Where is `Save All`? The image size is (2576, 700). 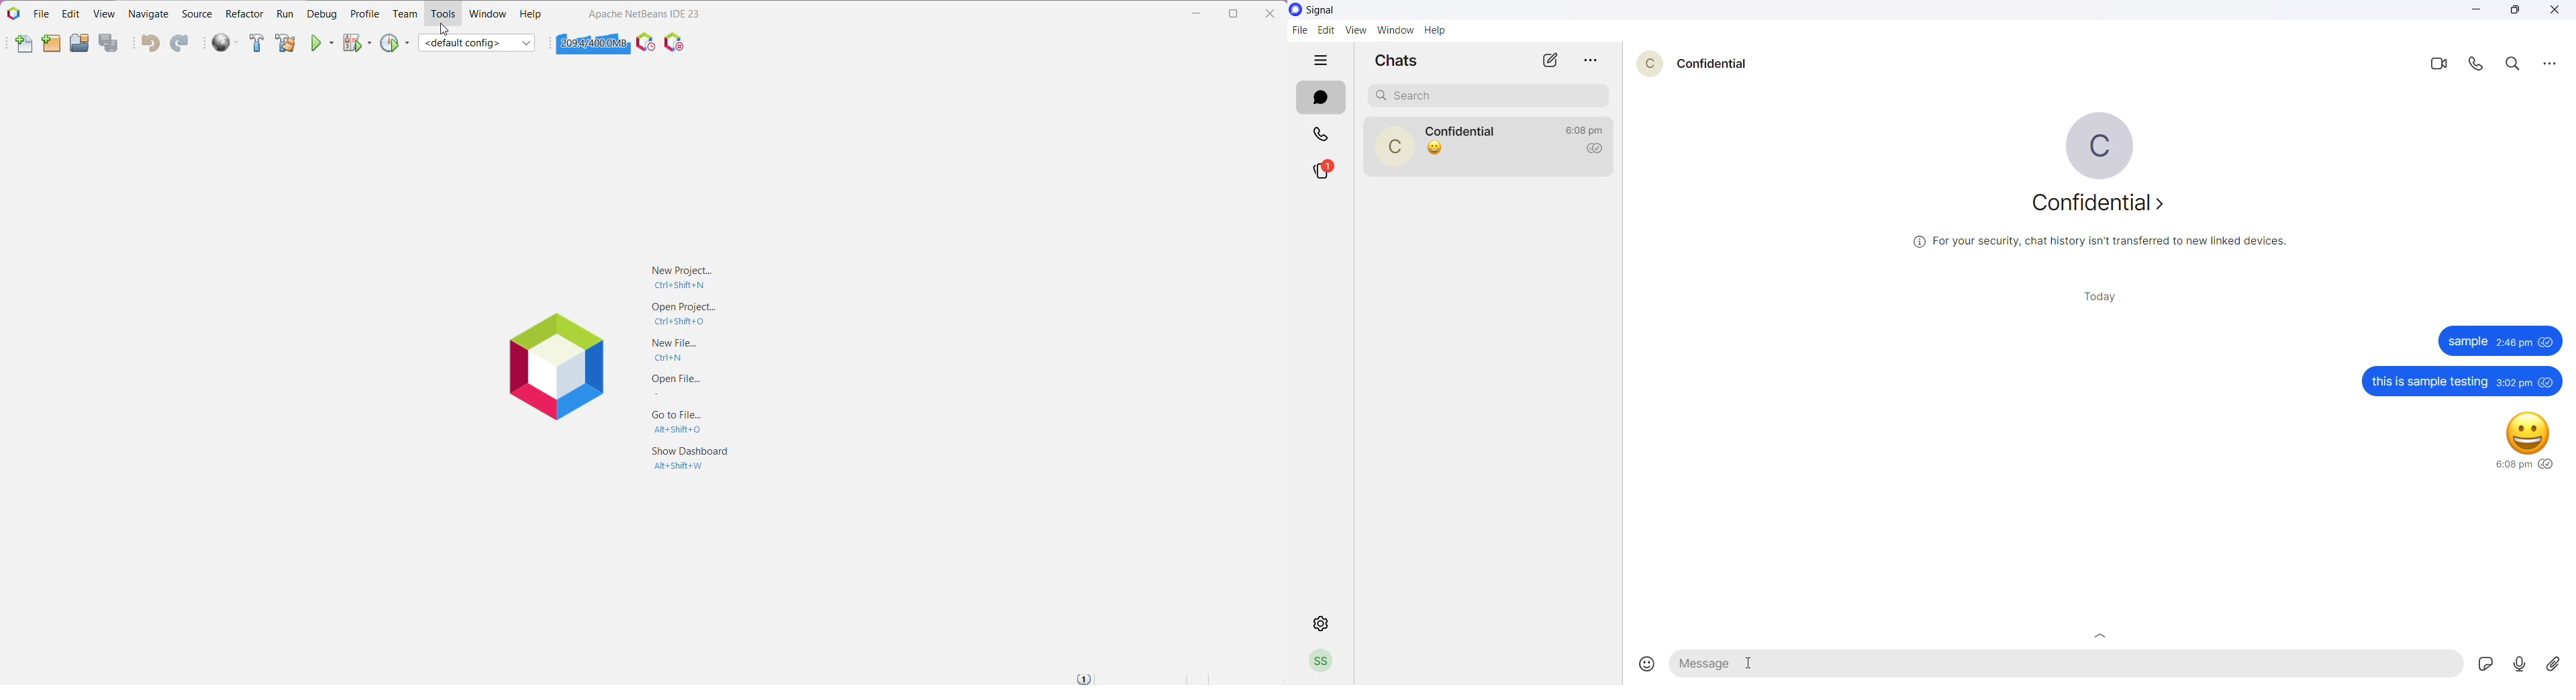
Save All is located at coordinates (111, 44).